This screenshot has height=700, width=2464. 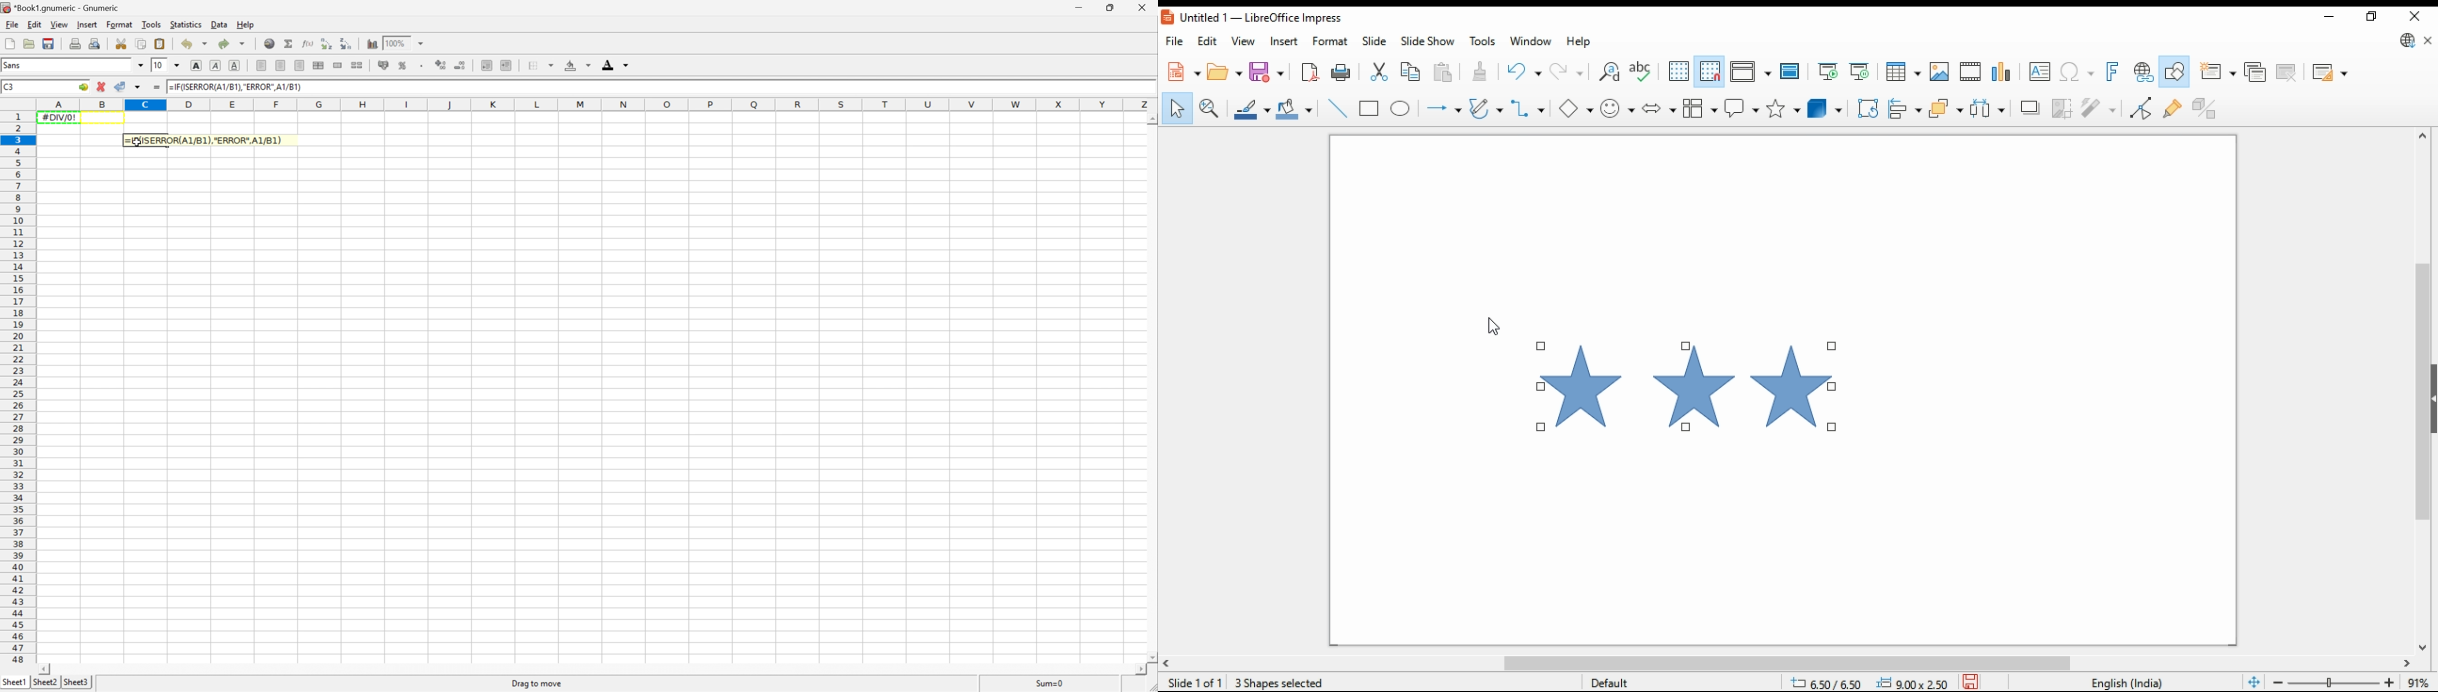 What do you see at coordinates (1791, 71) in the screenshot?
I see `master slide` at bounding box center [1791, 71].